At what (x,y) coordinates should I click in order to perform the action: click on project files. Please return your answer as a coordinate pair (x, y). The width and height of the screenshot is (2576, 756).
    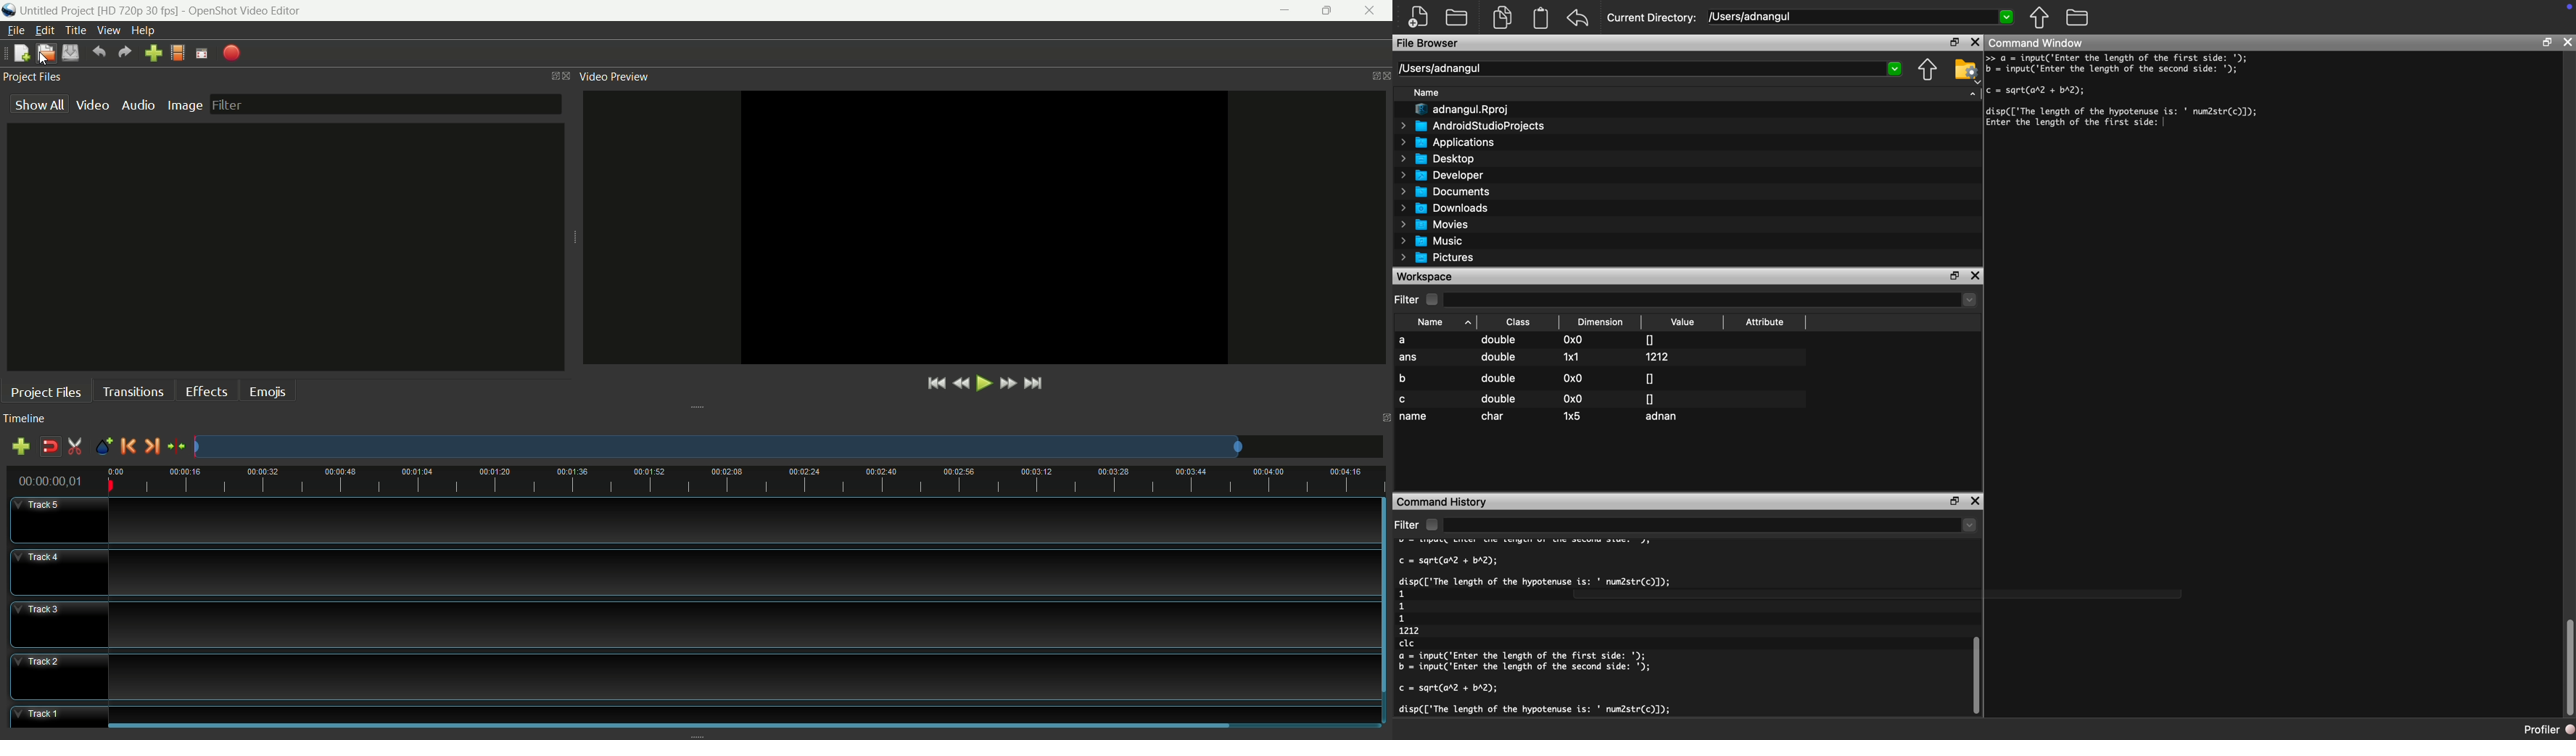
    Looking at the image, I should click on (45, 390).